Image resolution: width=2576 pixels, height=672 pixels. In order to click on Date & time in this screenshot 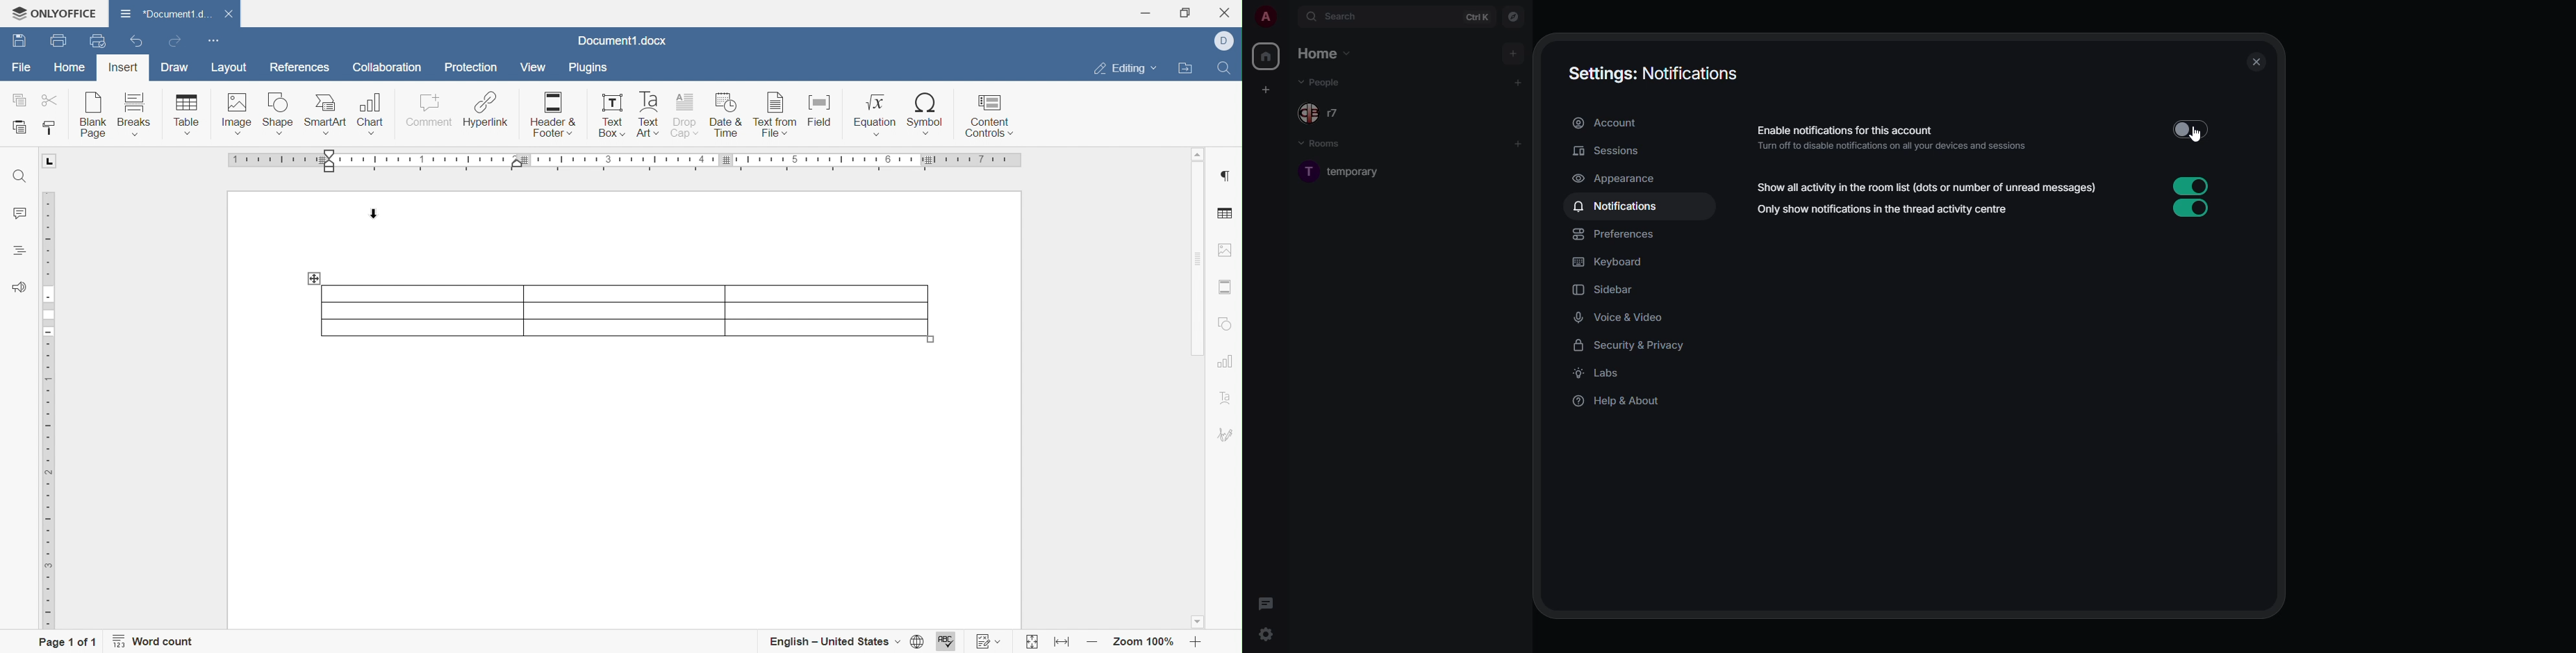, I will do `click(728, 116)`.